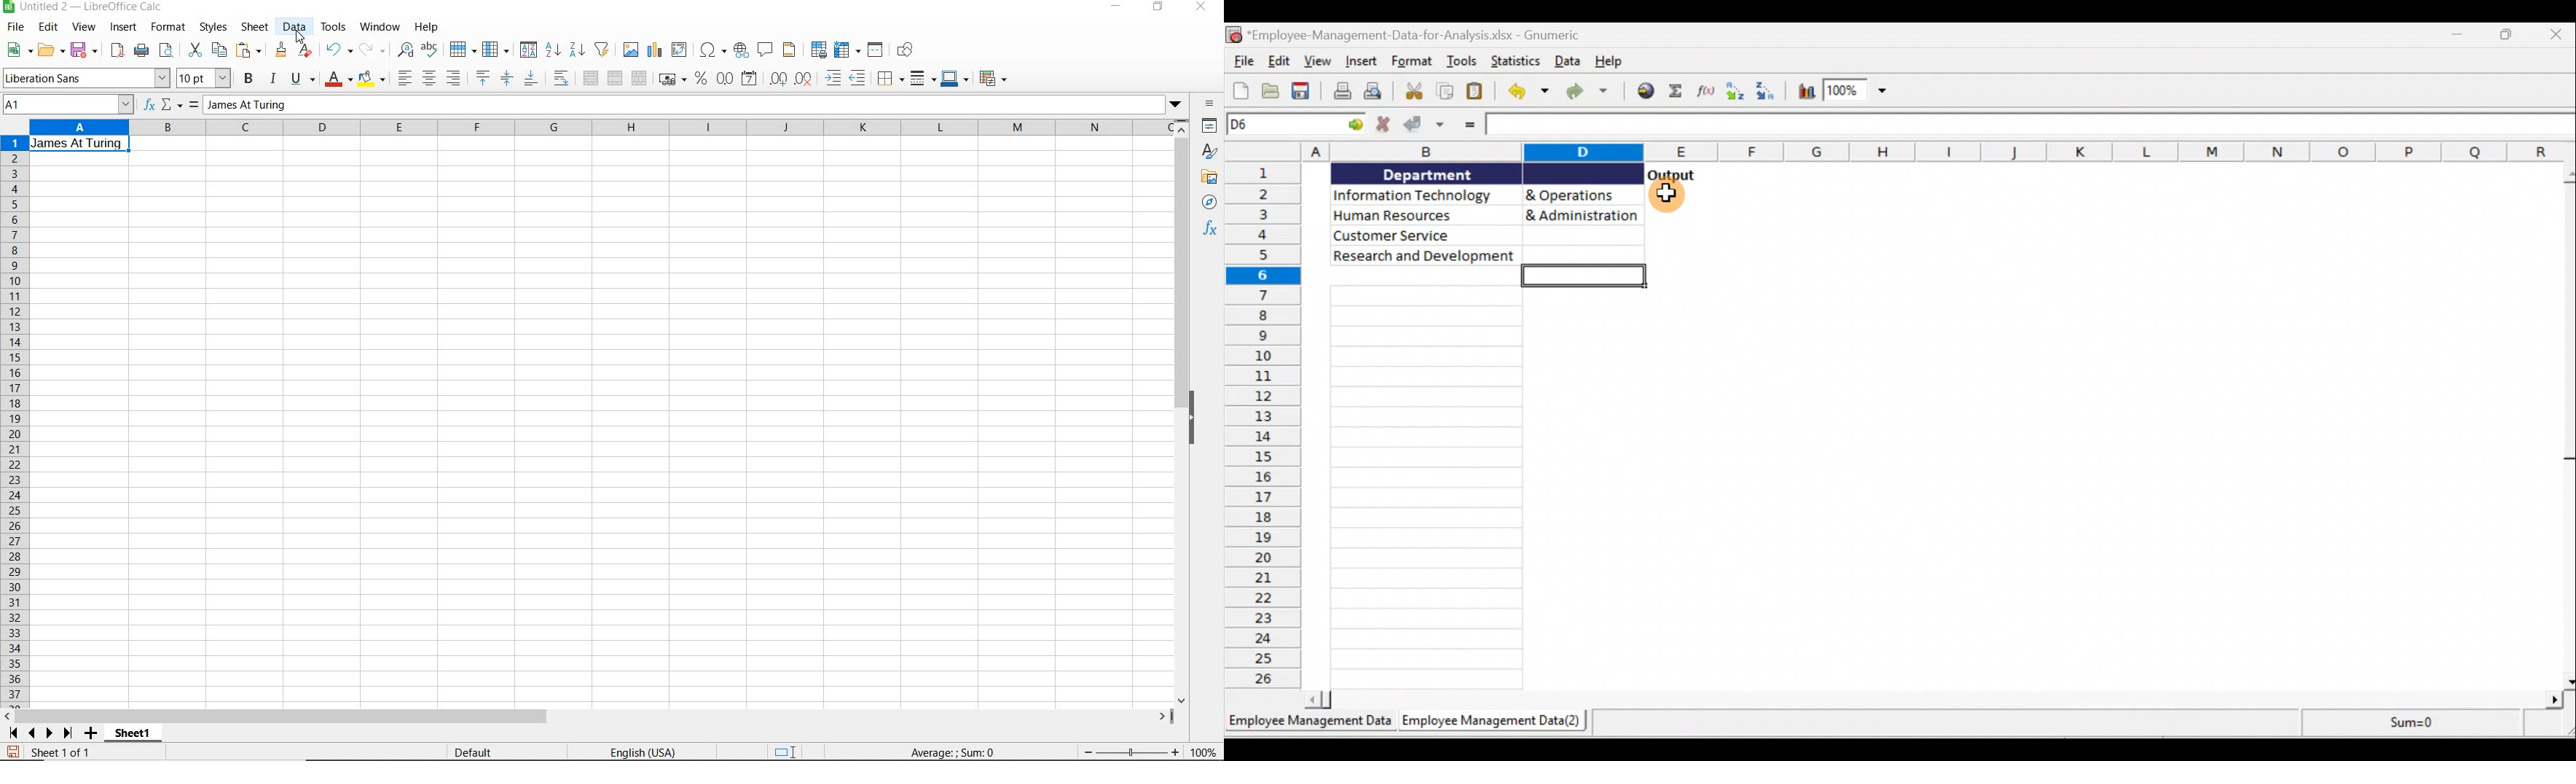 The image size is (2576, 784). Describe the element at coordinates (2404, 722) in the screenshot. I see `Statistics` at that location.